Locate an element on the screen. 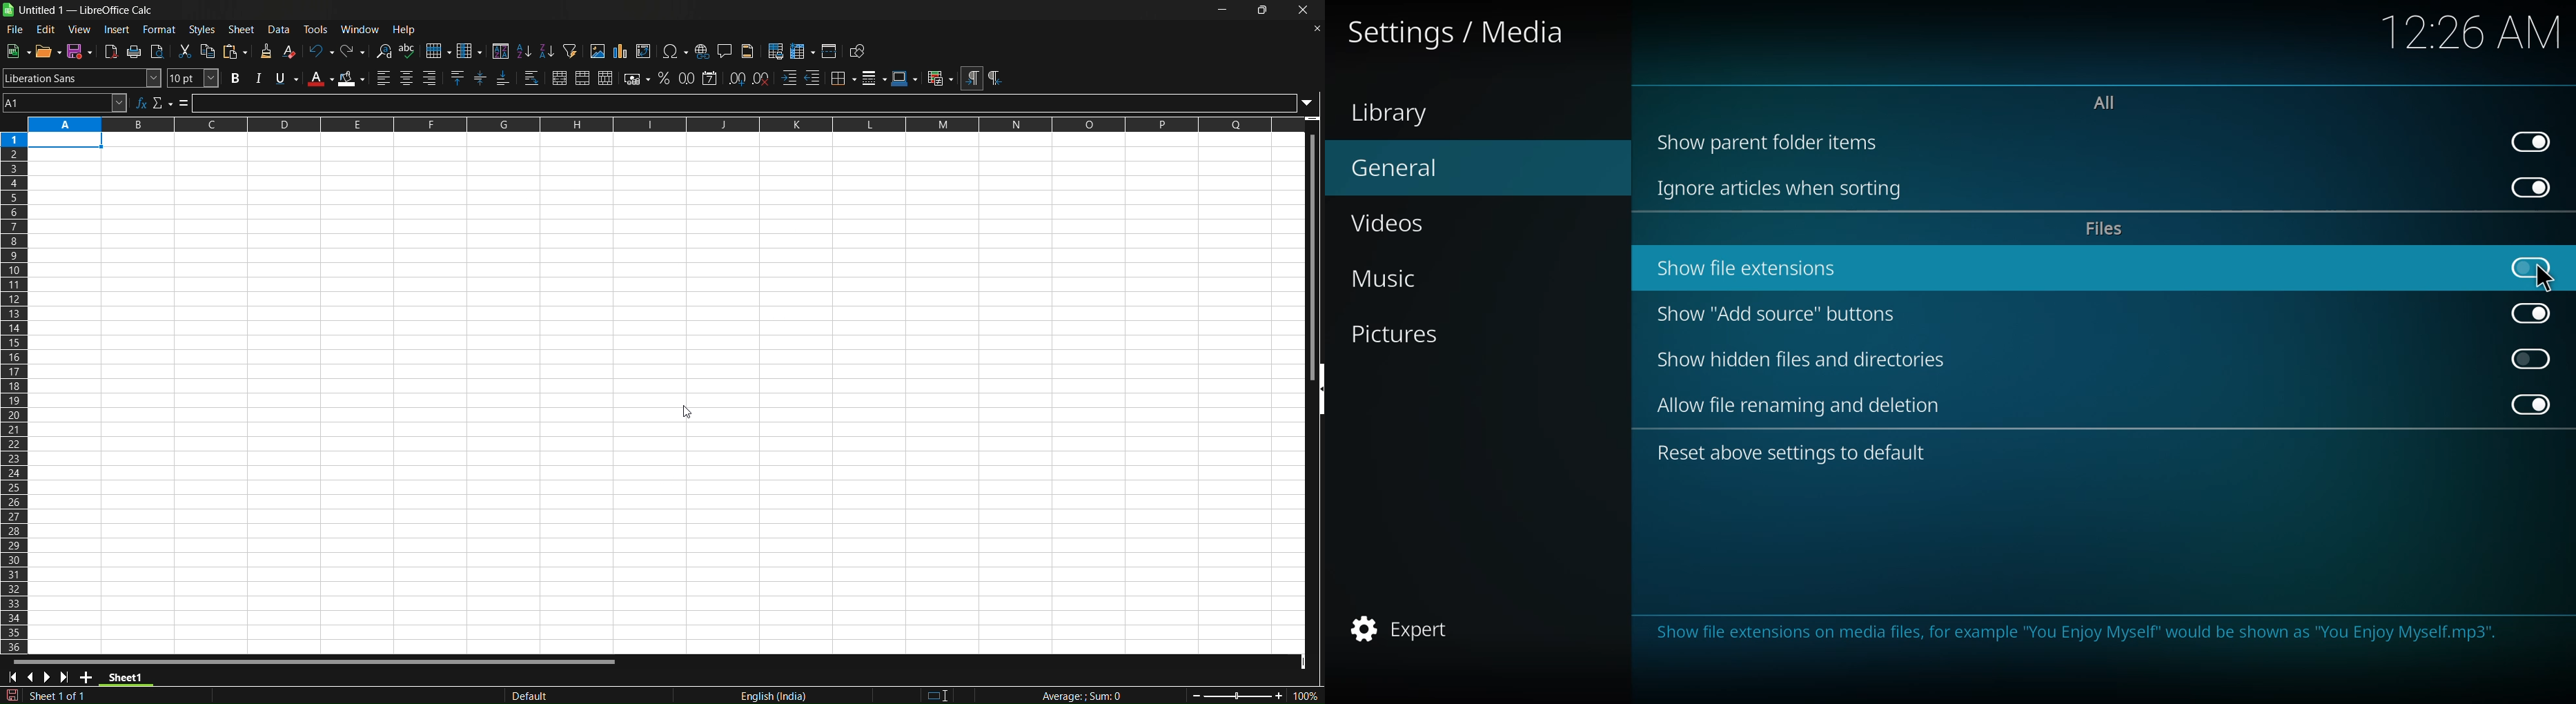 This screenshot has width=2576, height=728. show hidden files and directories is located at coordinates (1807, 360).